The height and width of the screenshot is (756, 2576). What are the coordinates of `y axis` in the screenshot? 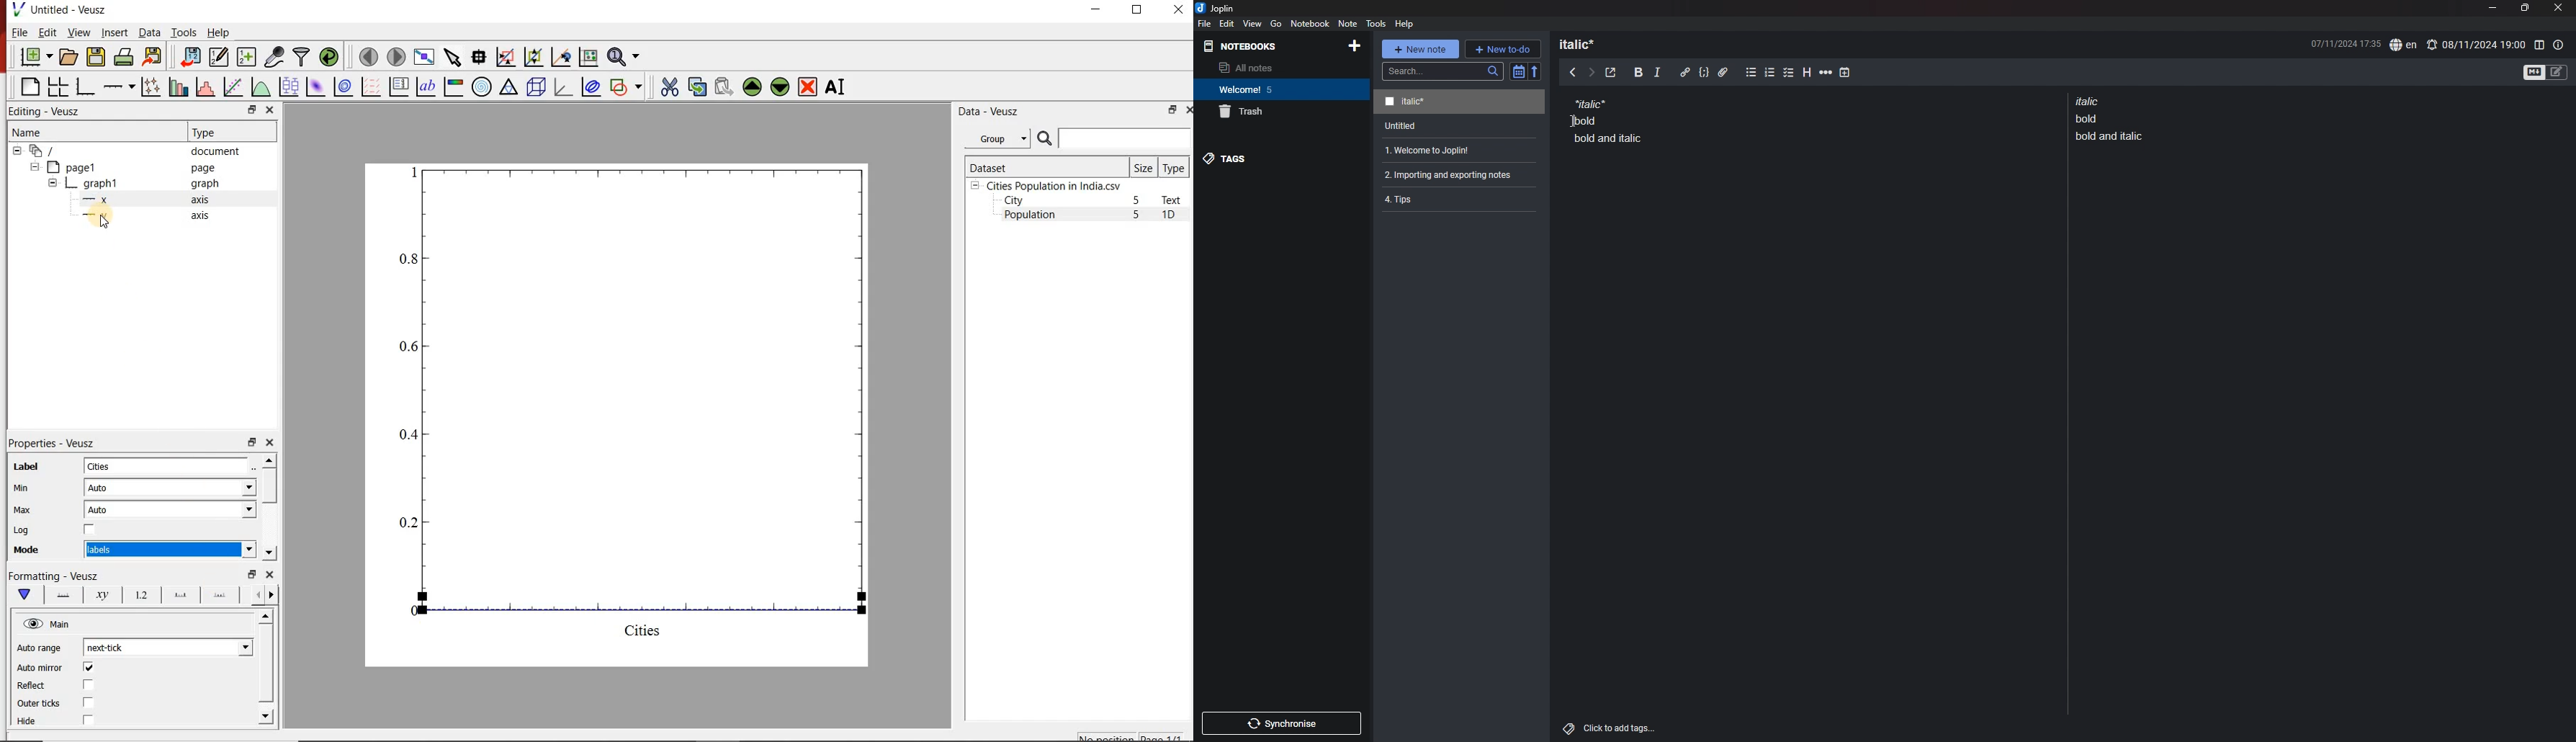 It's located at (148, 216).